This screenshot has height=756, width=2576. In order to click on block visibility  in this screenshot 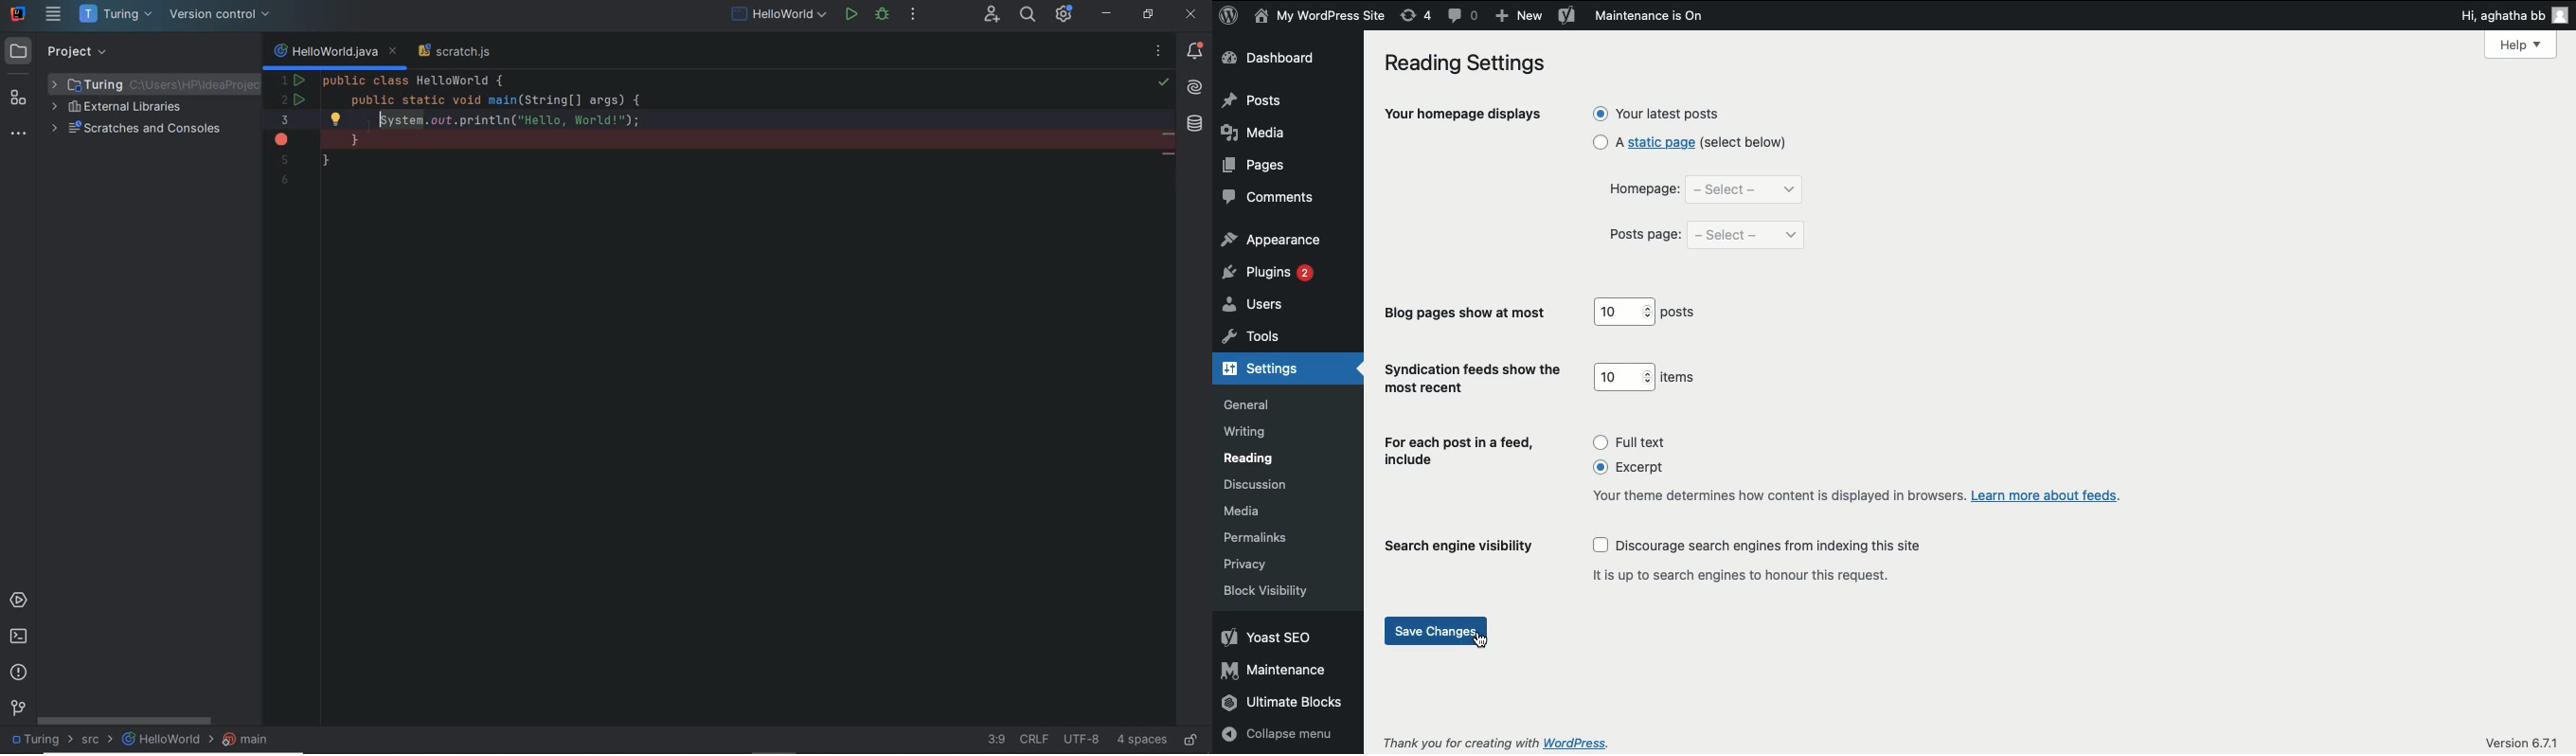, I will do `click(1264, 590)`.